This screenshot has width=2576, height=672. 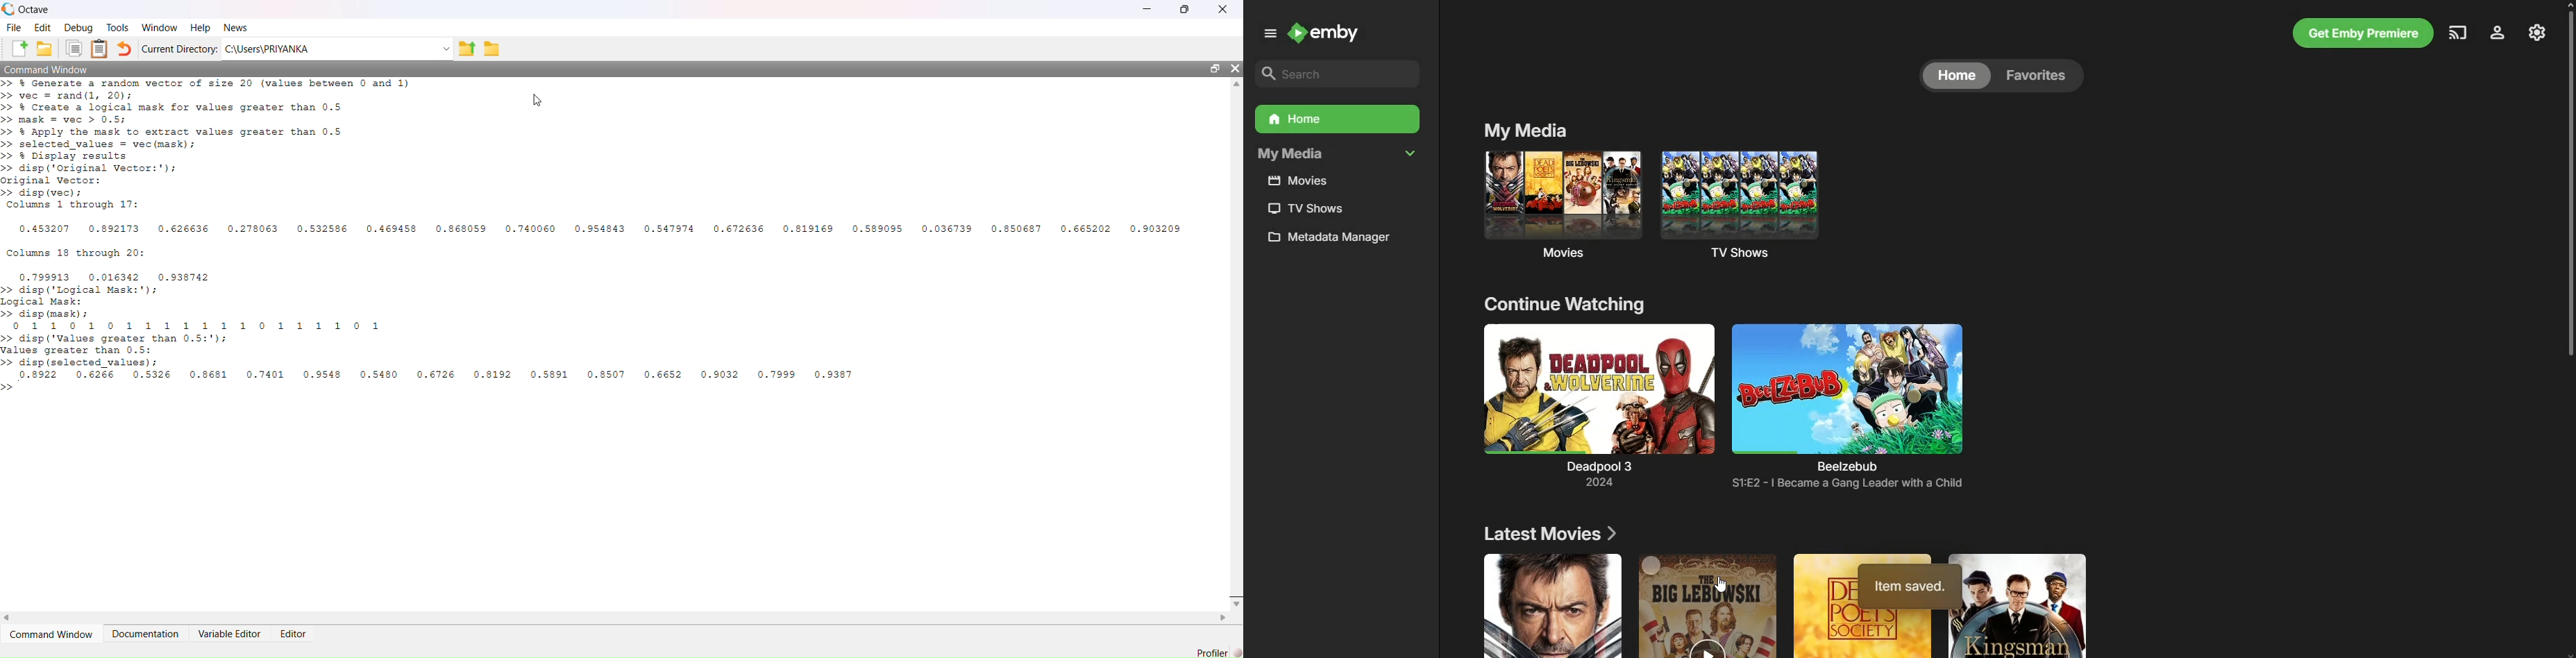 What do you see at coordinates (230, 633) in the screenshot?
I see `Variable Editor` at bounding box center [230, 633].